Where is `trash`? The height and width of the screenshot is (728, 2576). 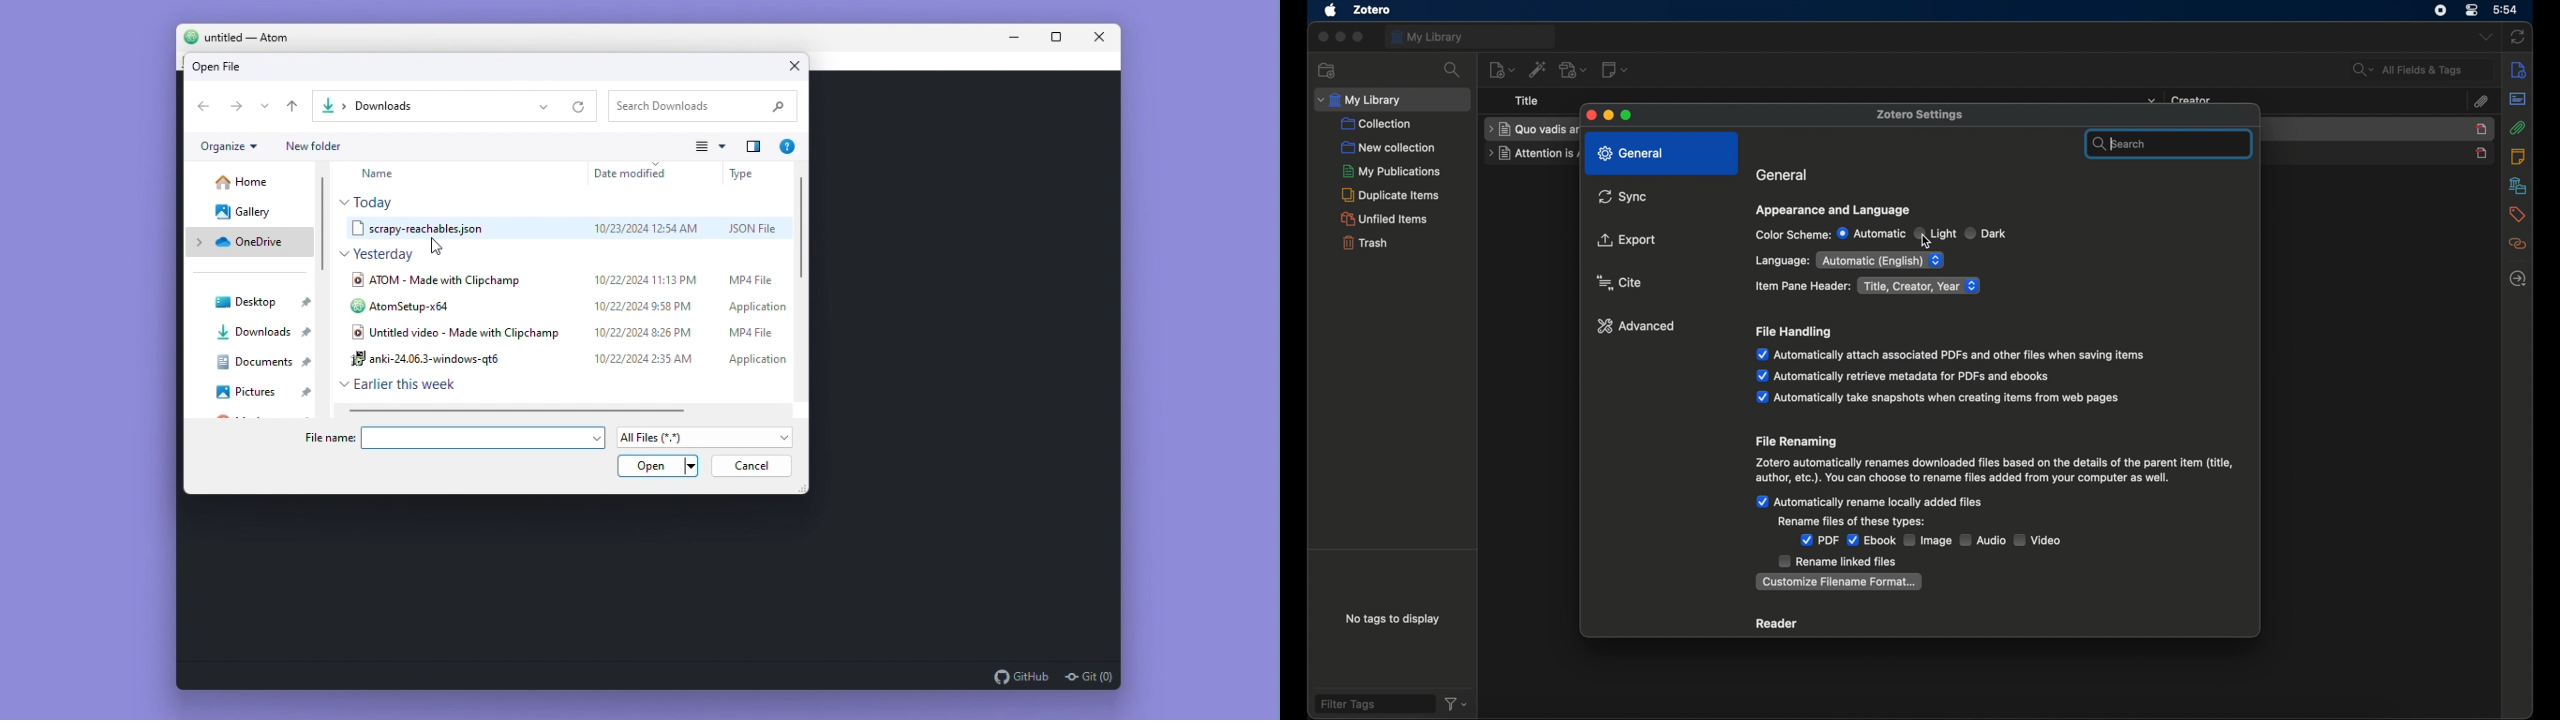 trash is located at coordinates (1365, 243).